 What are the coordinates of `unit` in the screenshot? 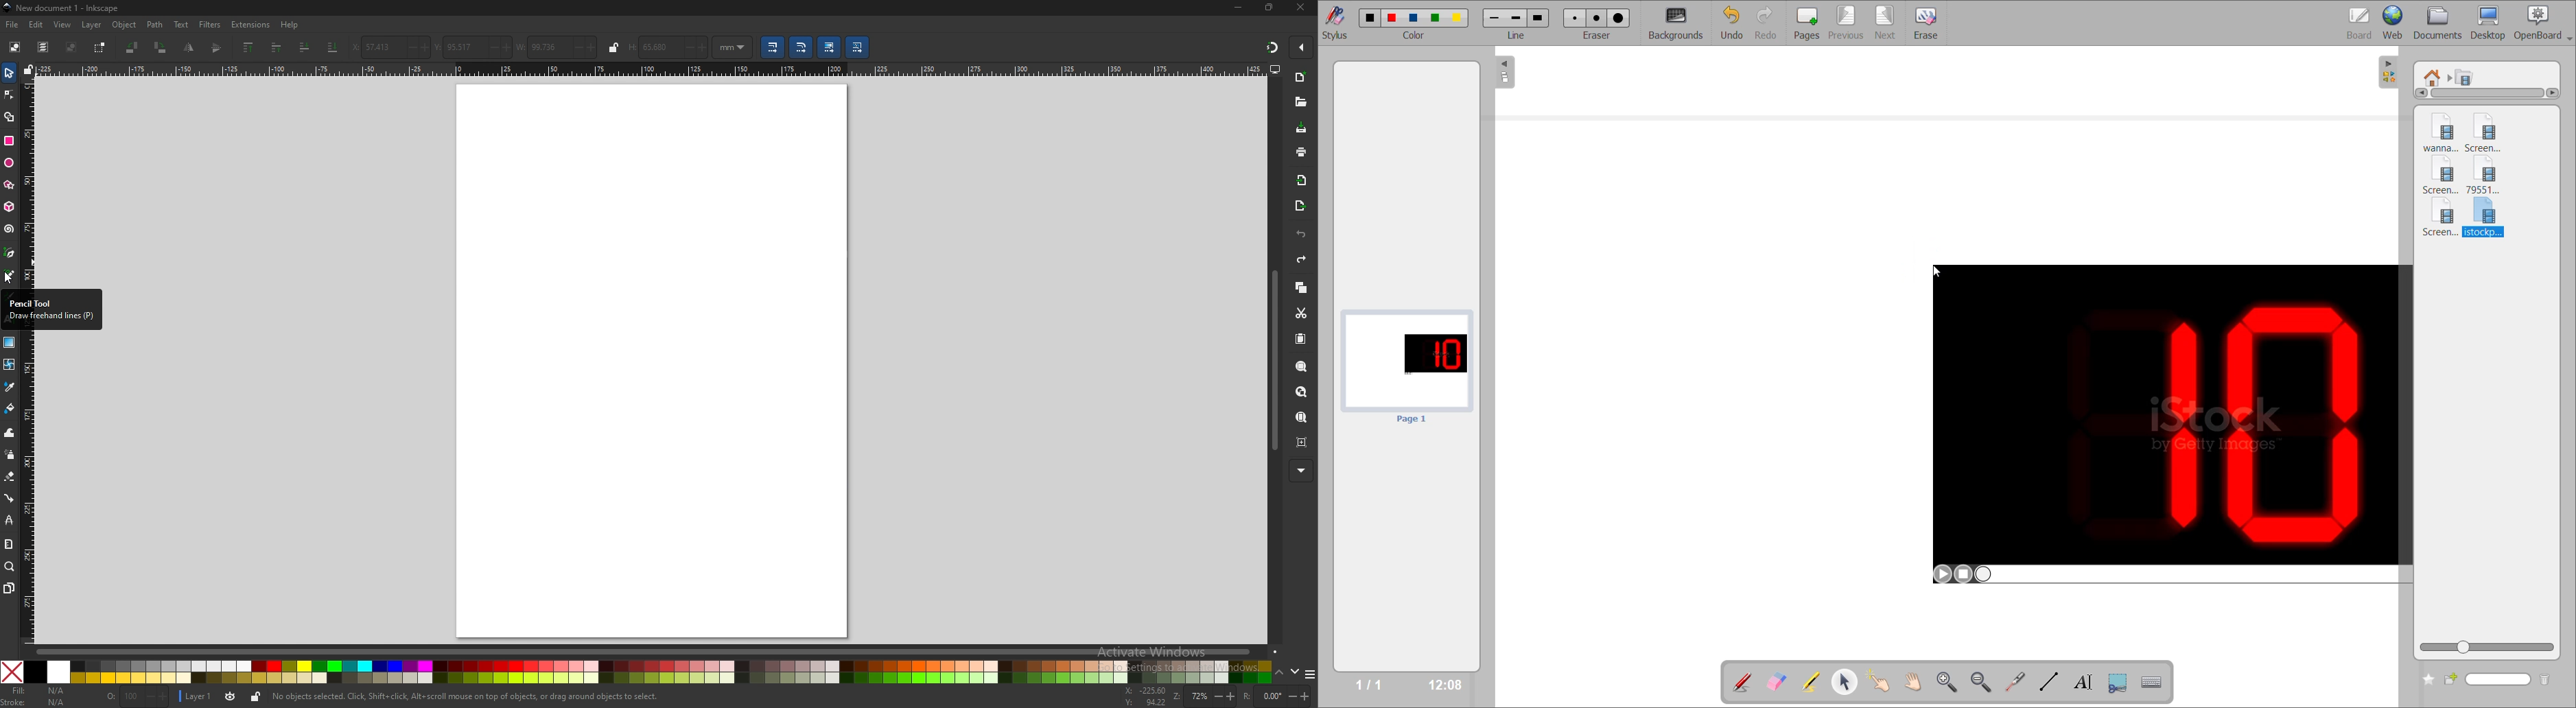 It's located at (732, 47).